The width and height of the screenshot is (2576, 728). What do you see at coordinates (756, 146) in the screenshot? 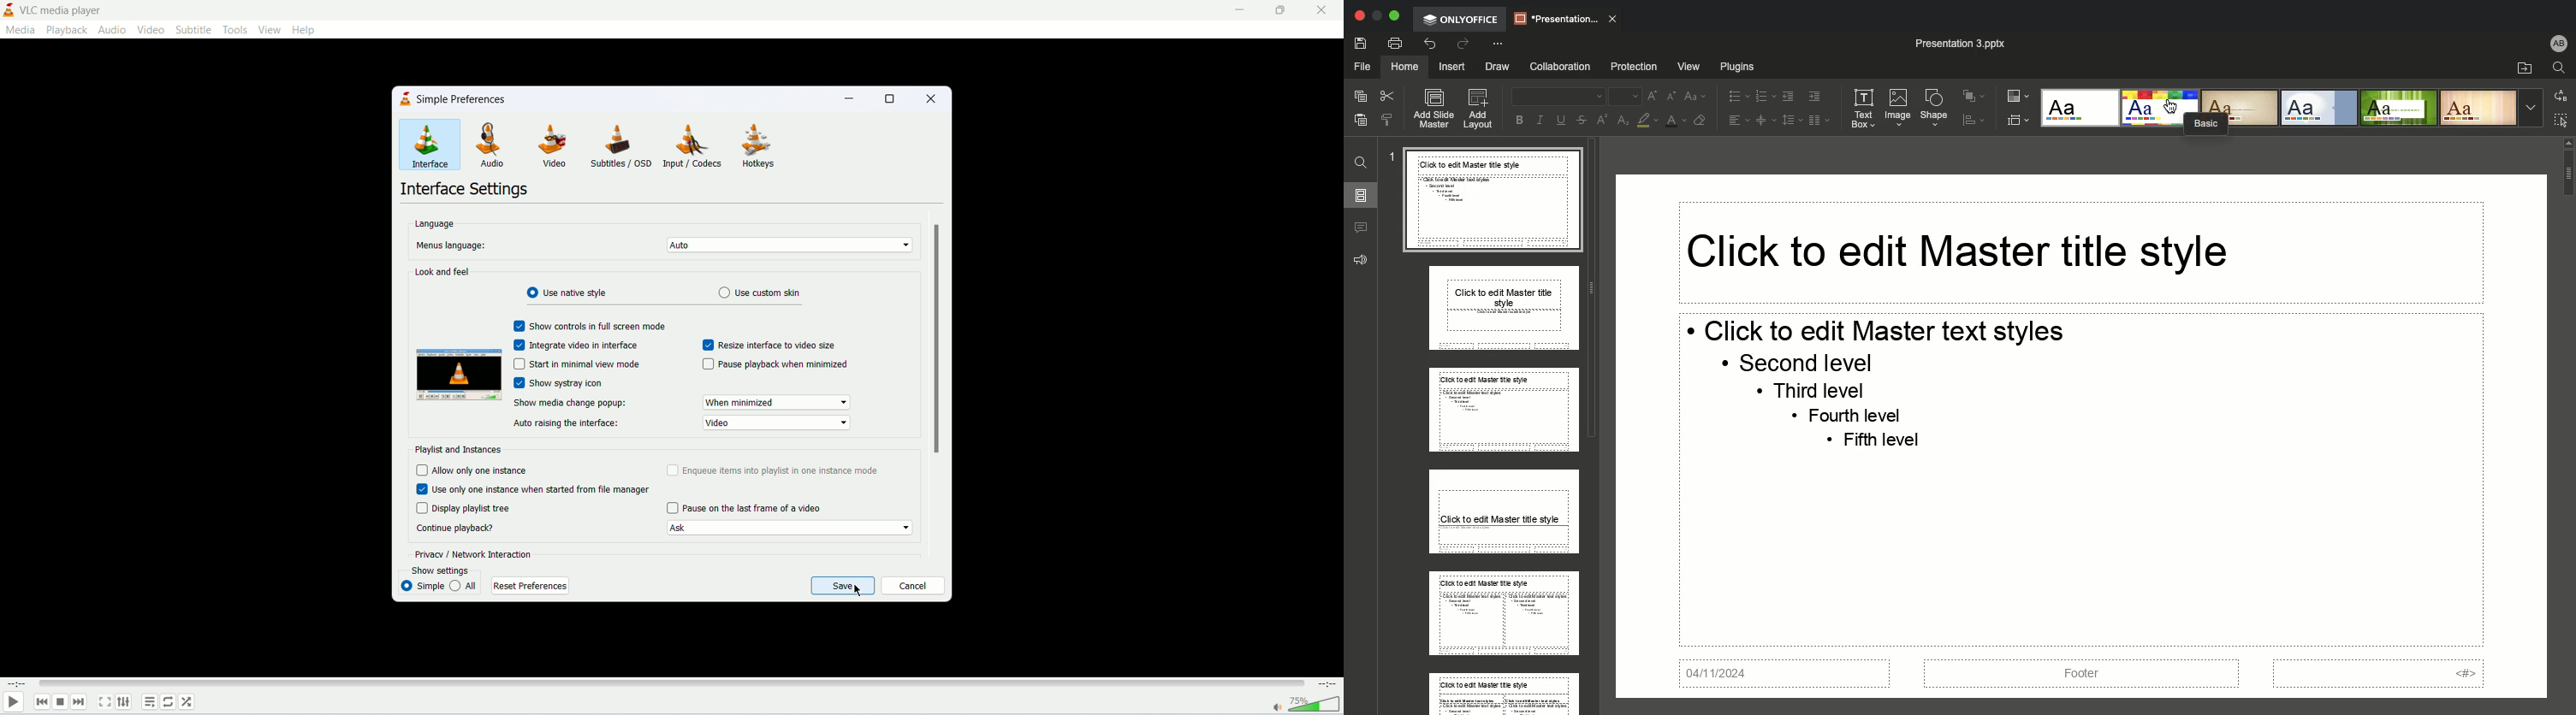
I see `hotkeys` at bounding box center [756, 146].